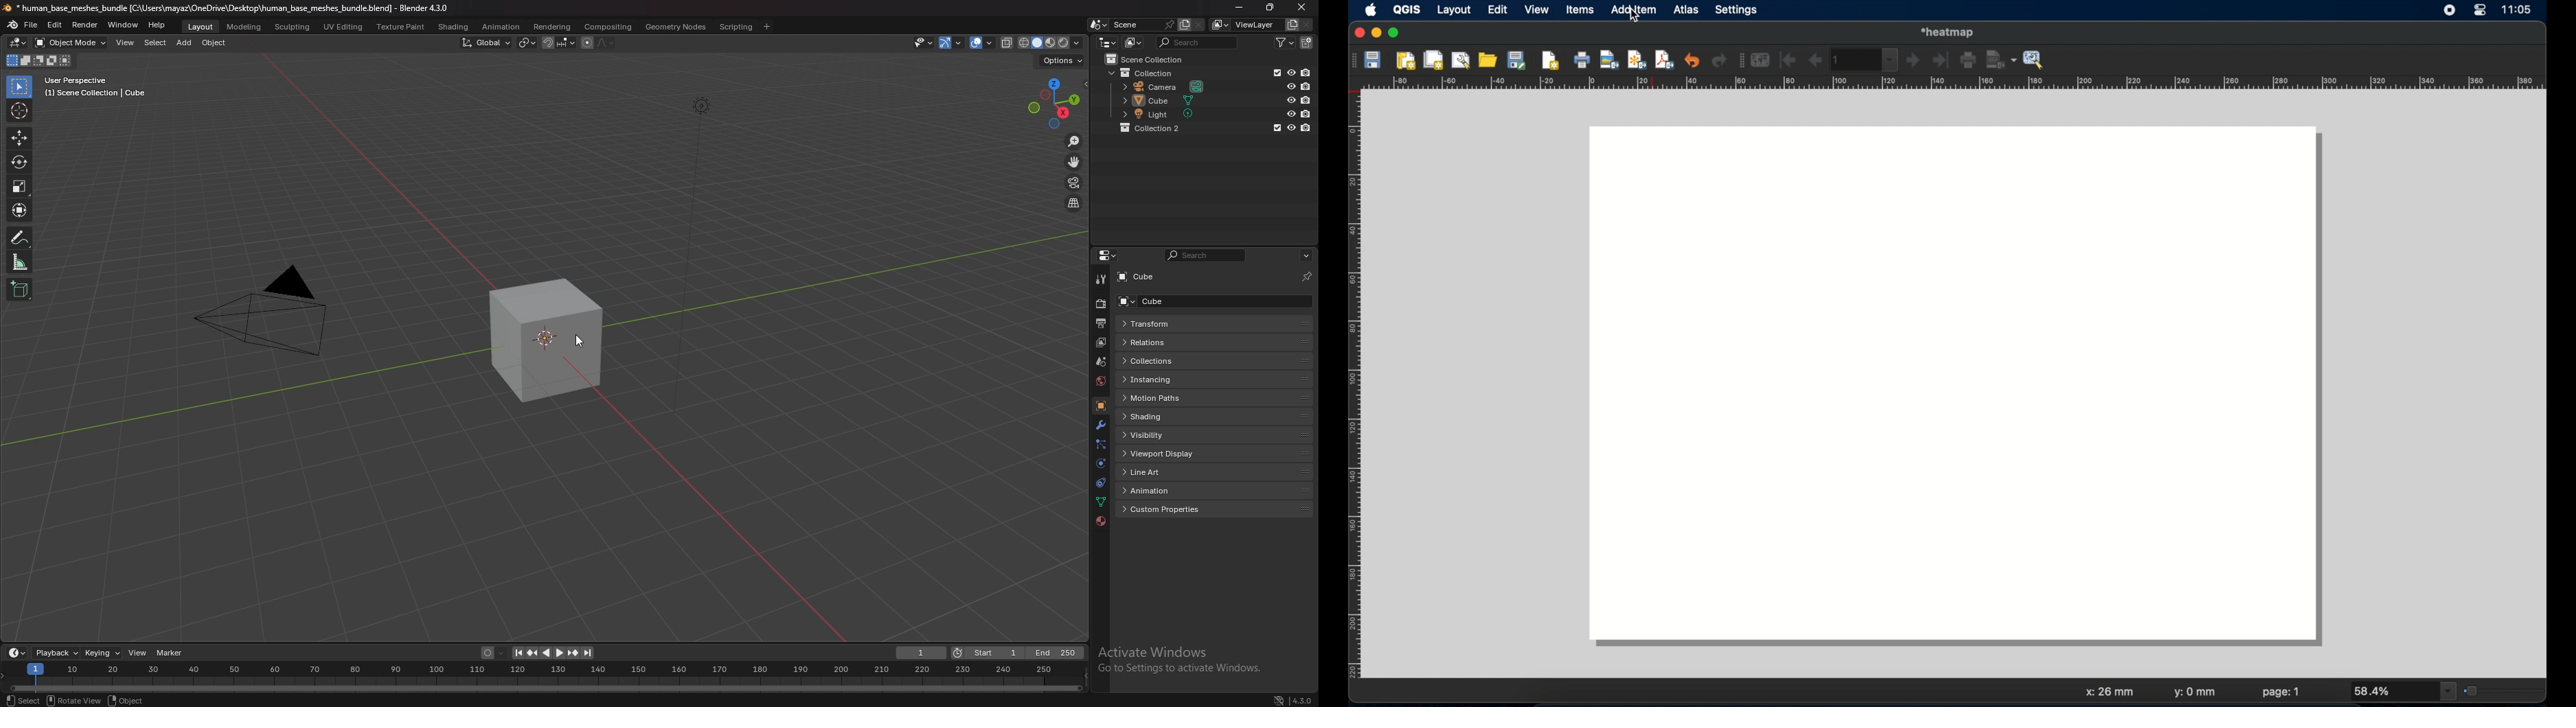 The width and height of the screenshot is (2576, 728). What do you see at coordinates (1865, 60) in the screenshot?
I see `atlas toolbar` at bounding box center [1865, 60].